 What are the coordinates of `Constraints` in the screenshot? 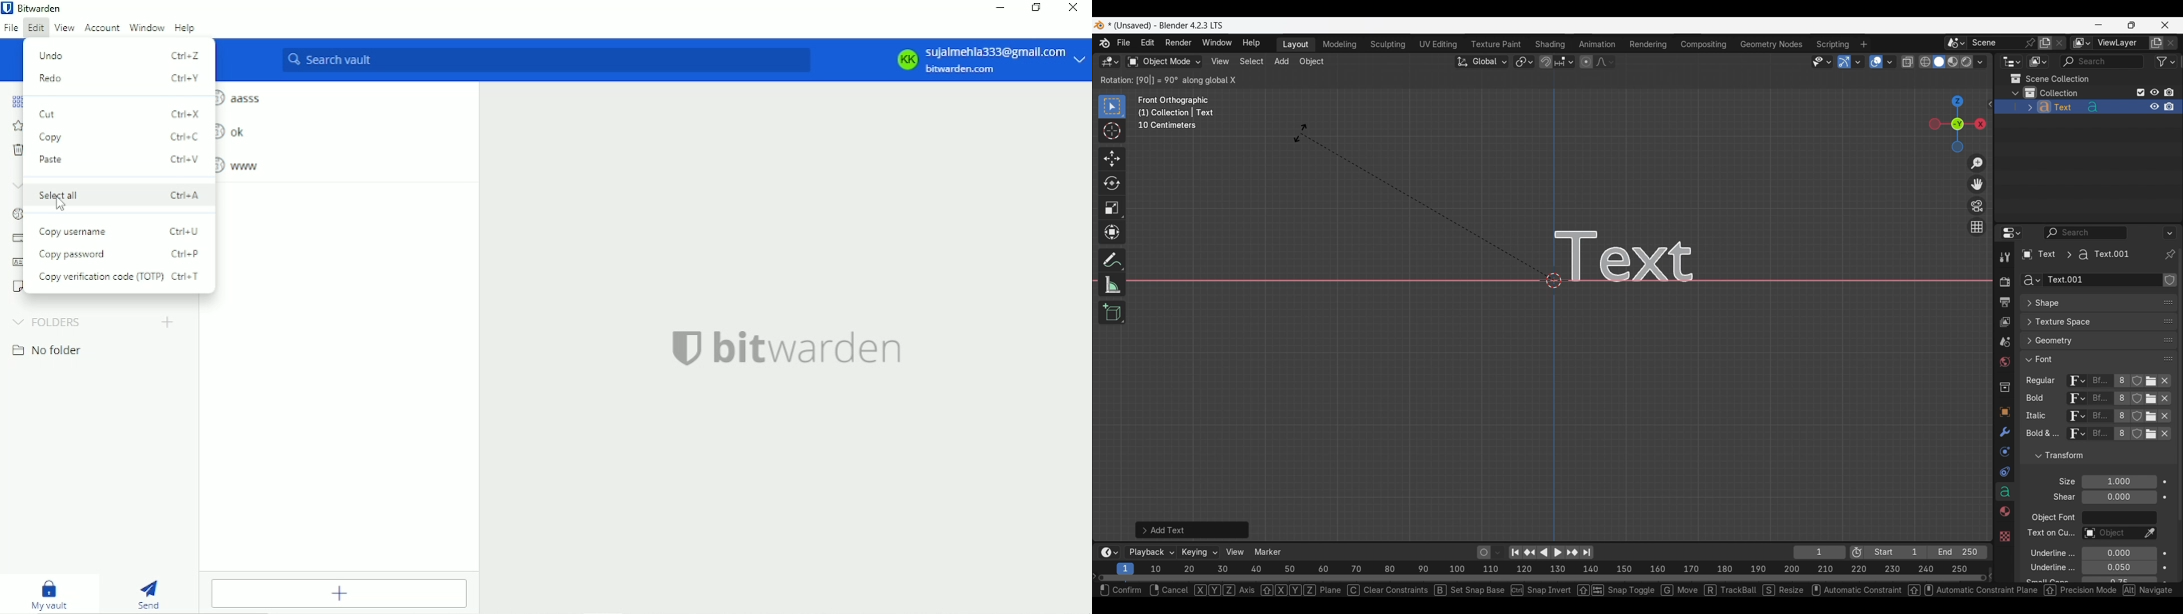 It's located at (2005, 472).